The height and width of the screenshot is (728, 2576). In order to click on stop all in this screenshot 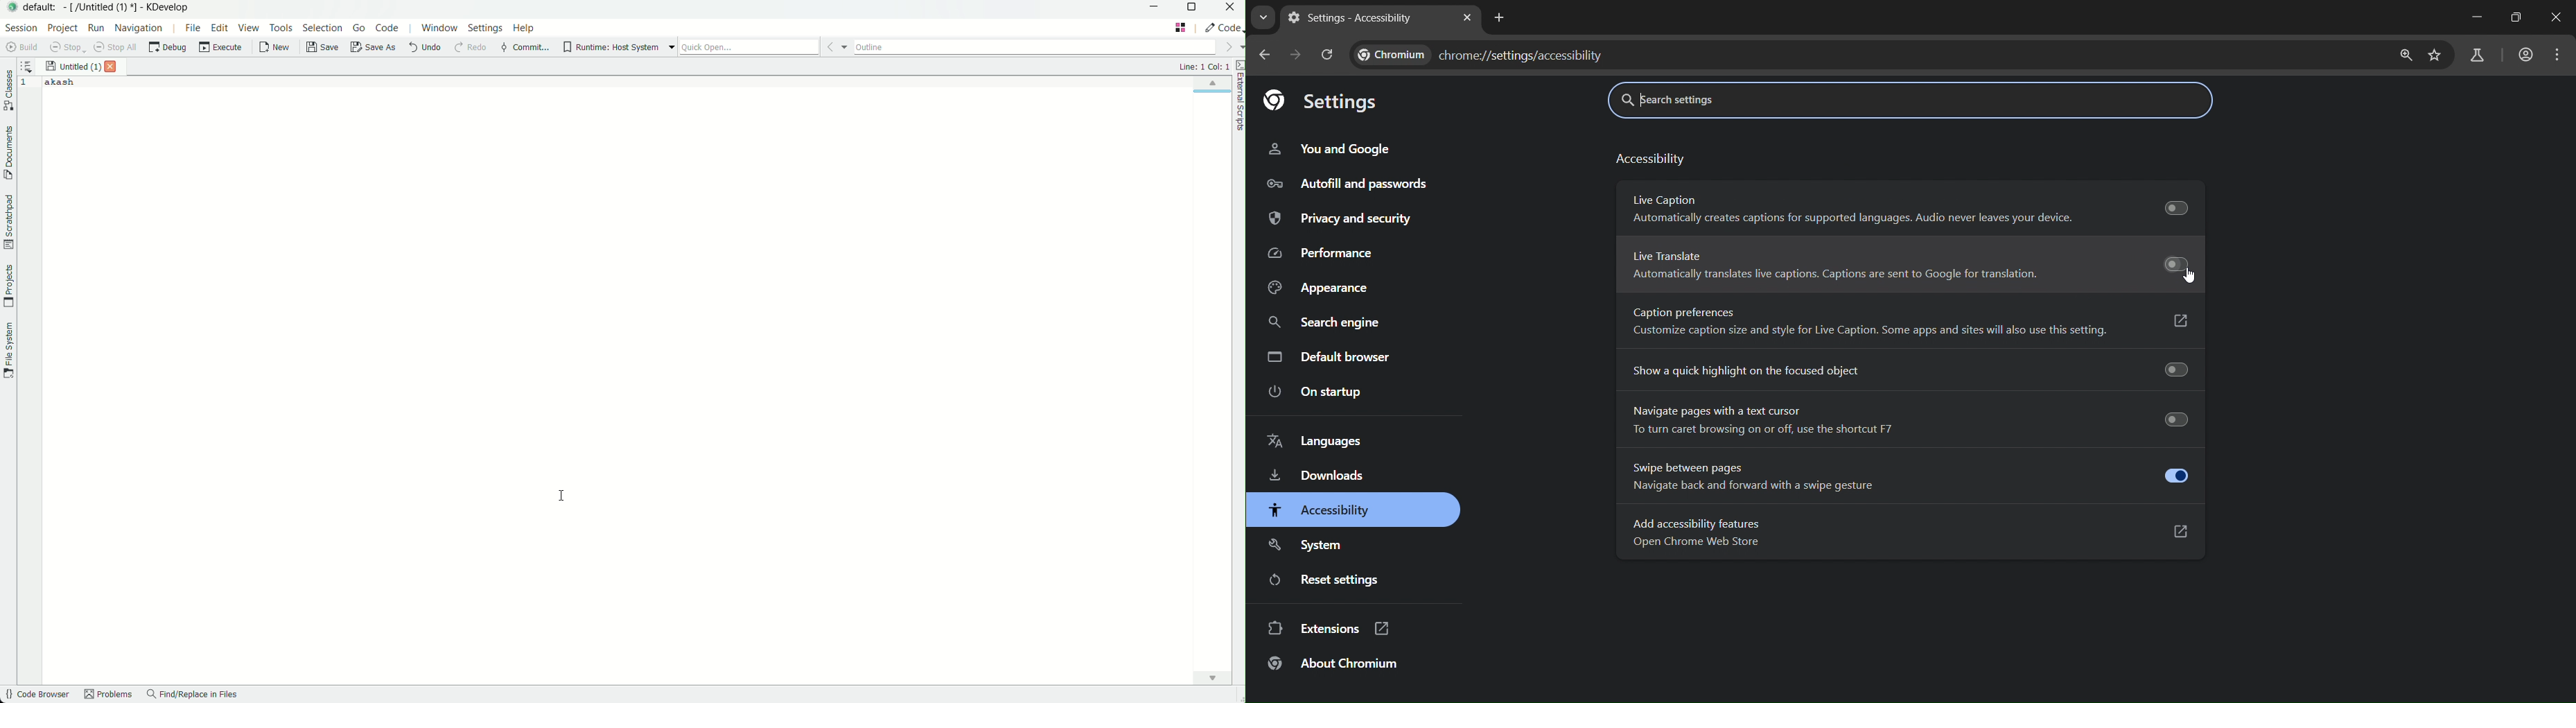, I will do `click(117, 48)`.